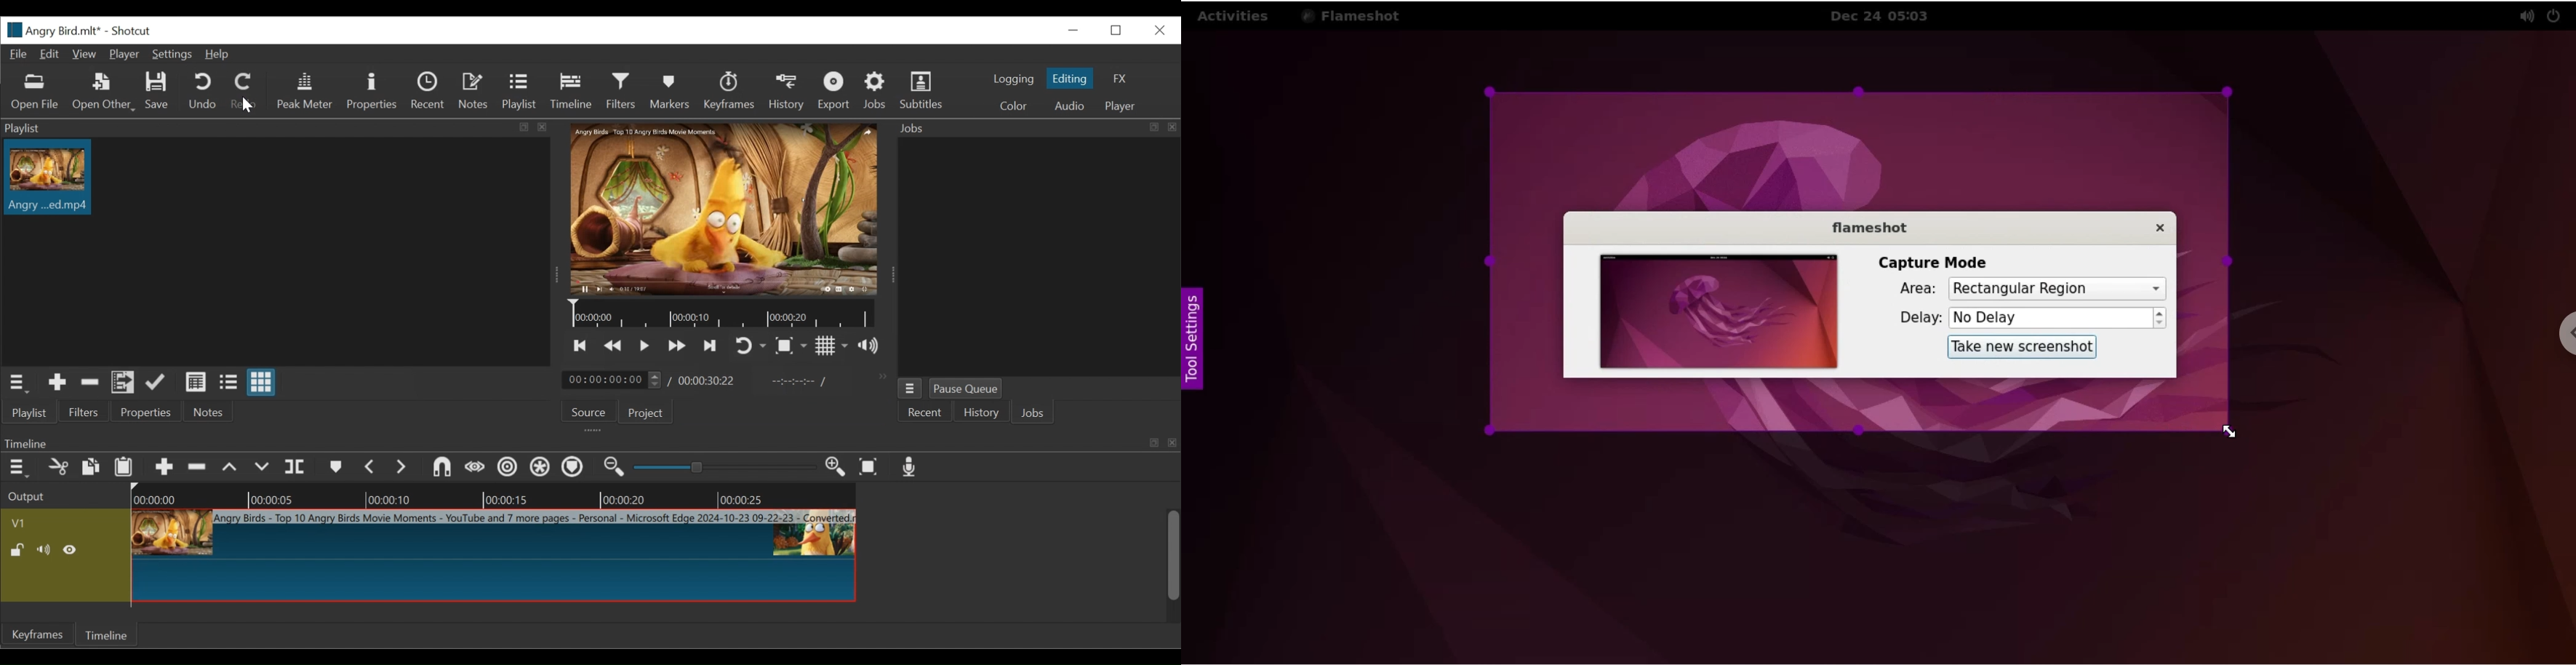 The image size is (2576, 672). What do you see at coordinates (29, 497) in the screenshot?
I see `Output` at bounding box center [29, 497].